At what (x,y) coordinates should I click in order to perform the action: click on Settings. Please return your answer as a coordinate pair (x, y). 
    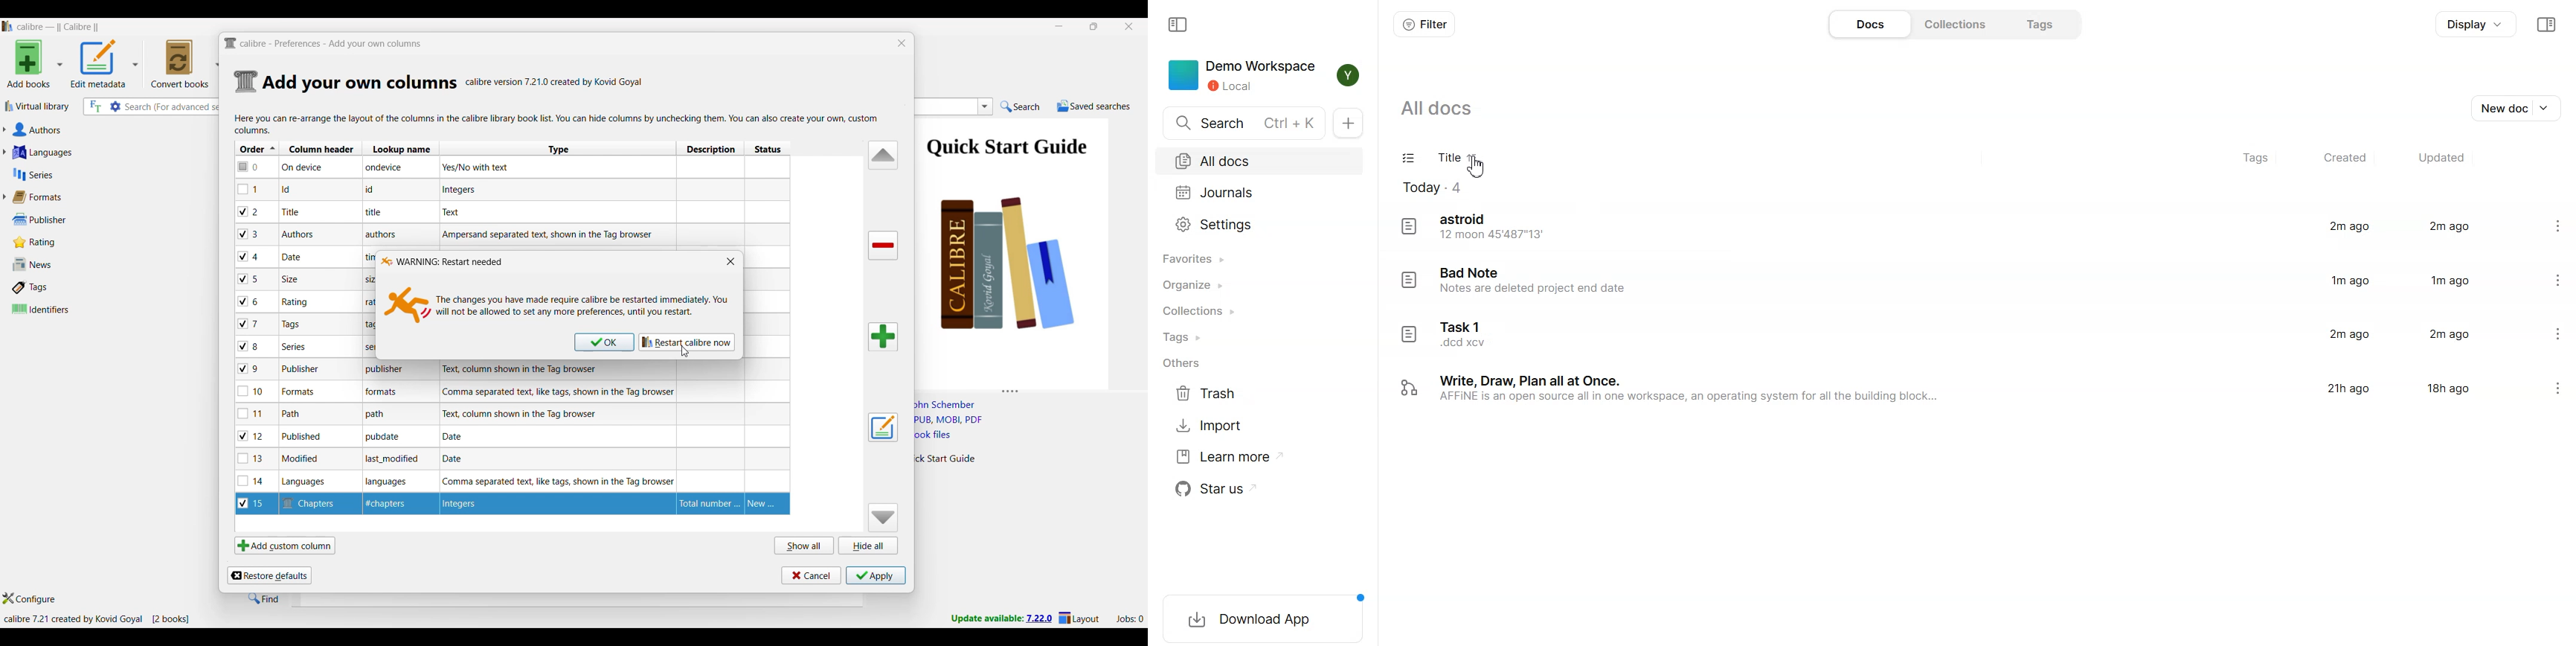
    Looking at the image, I should click on (1259, 225).